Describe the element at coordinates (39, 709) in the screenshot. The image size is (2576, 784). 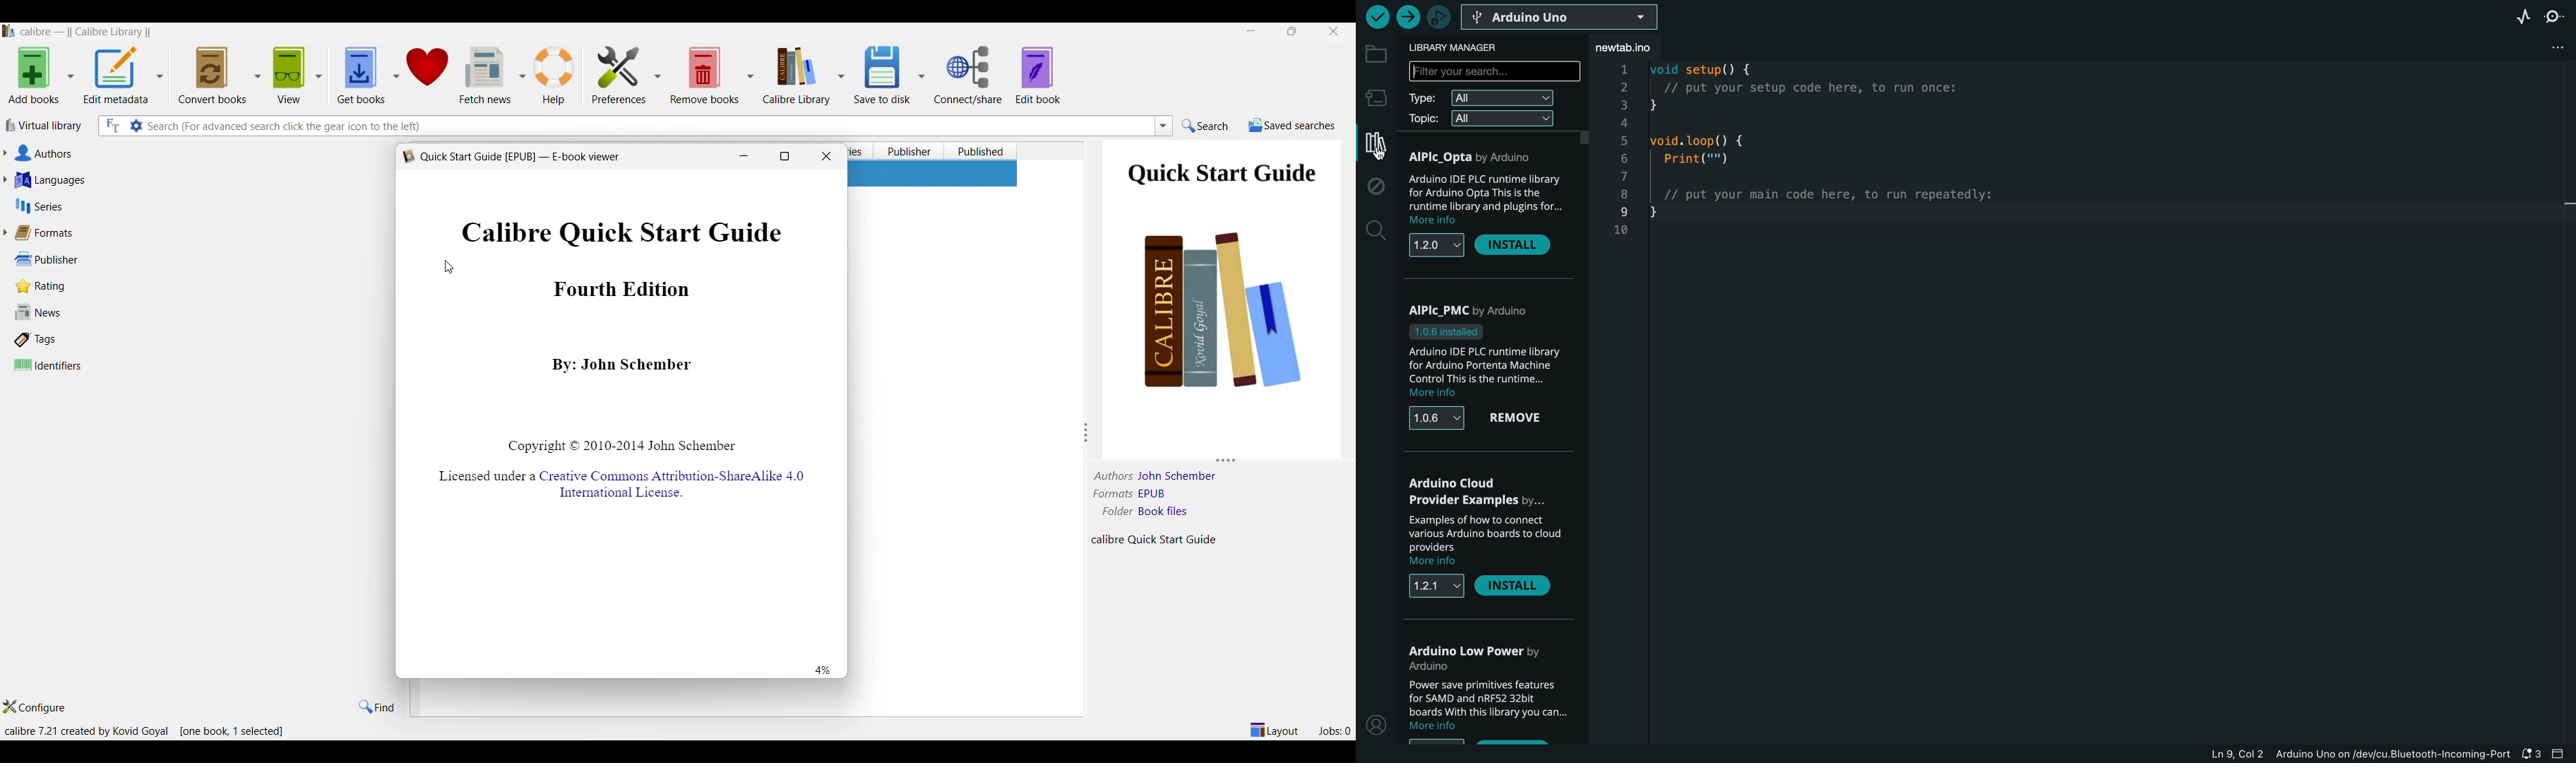
I see `configure` at that location.